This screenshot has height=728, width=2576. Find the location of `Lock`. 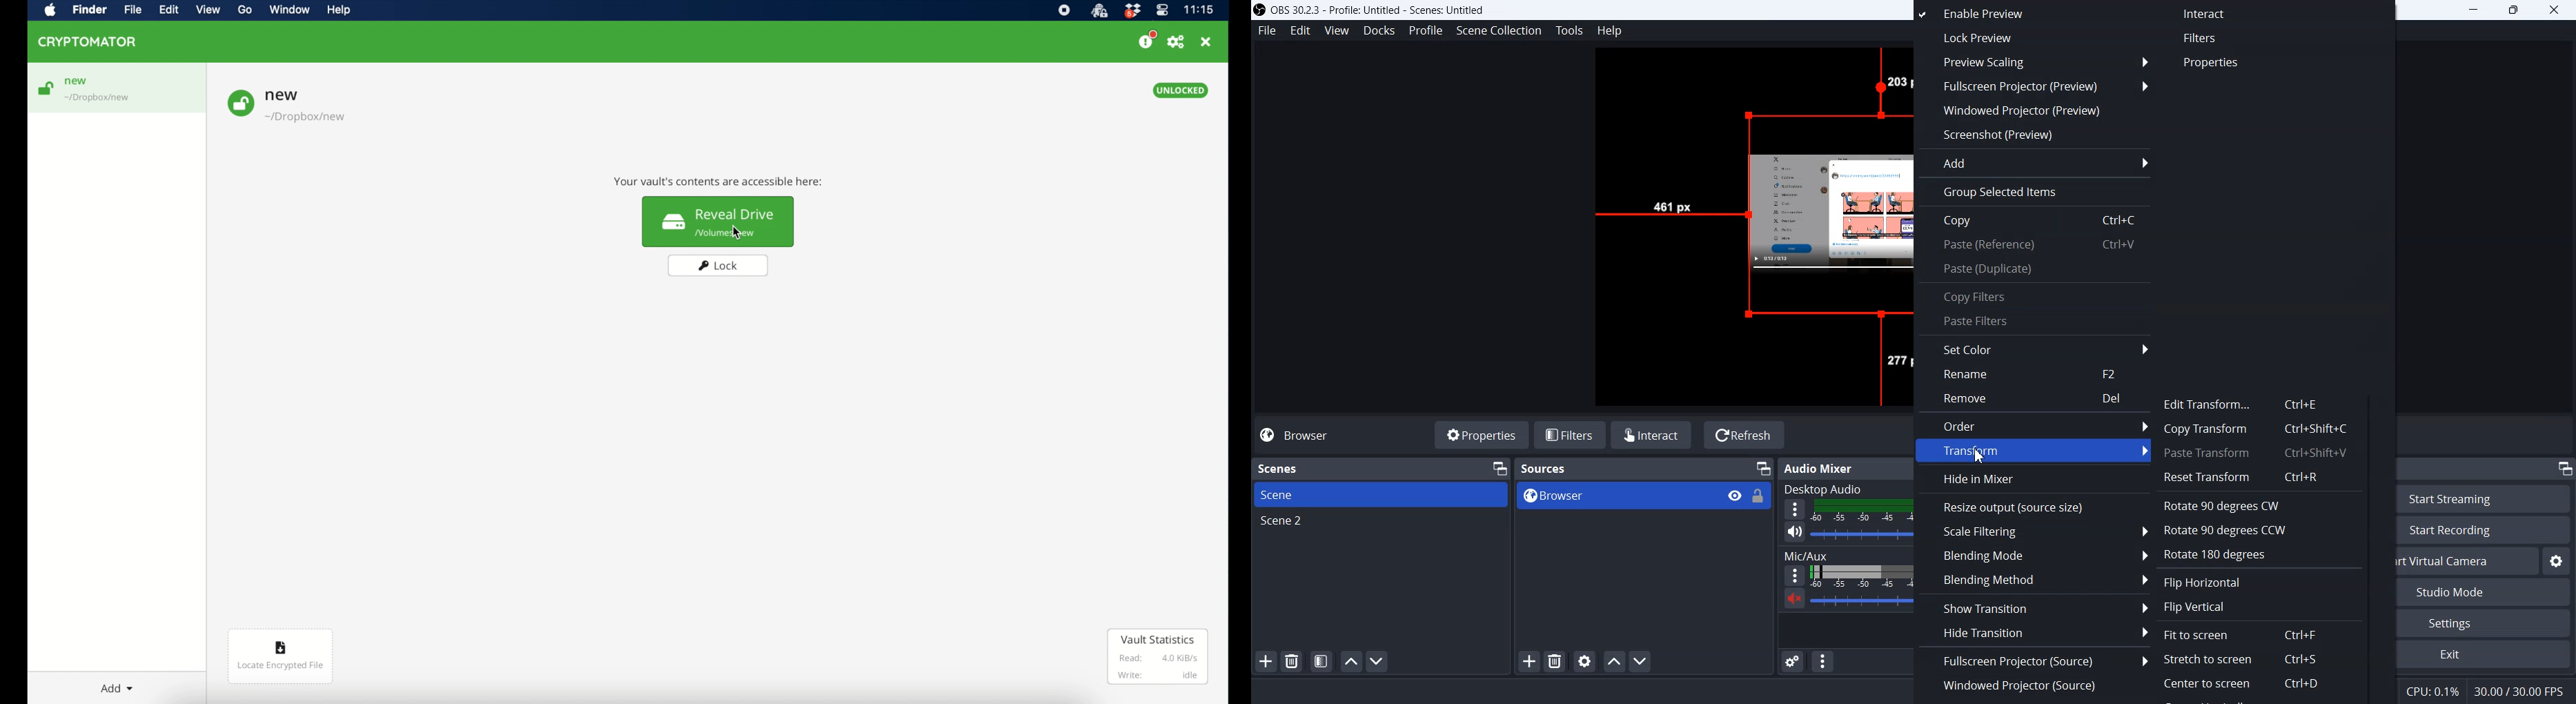

Lock is located at coordinates (1762, 501).